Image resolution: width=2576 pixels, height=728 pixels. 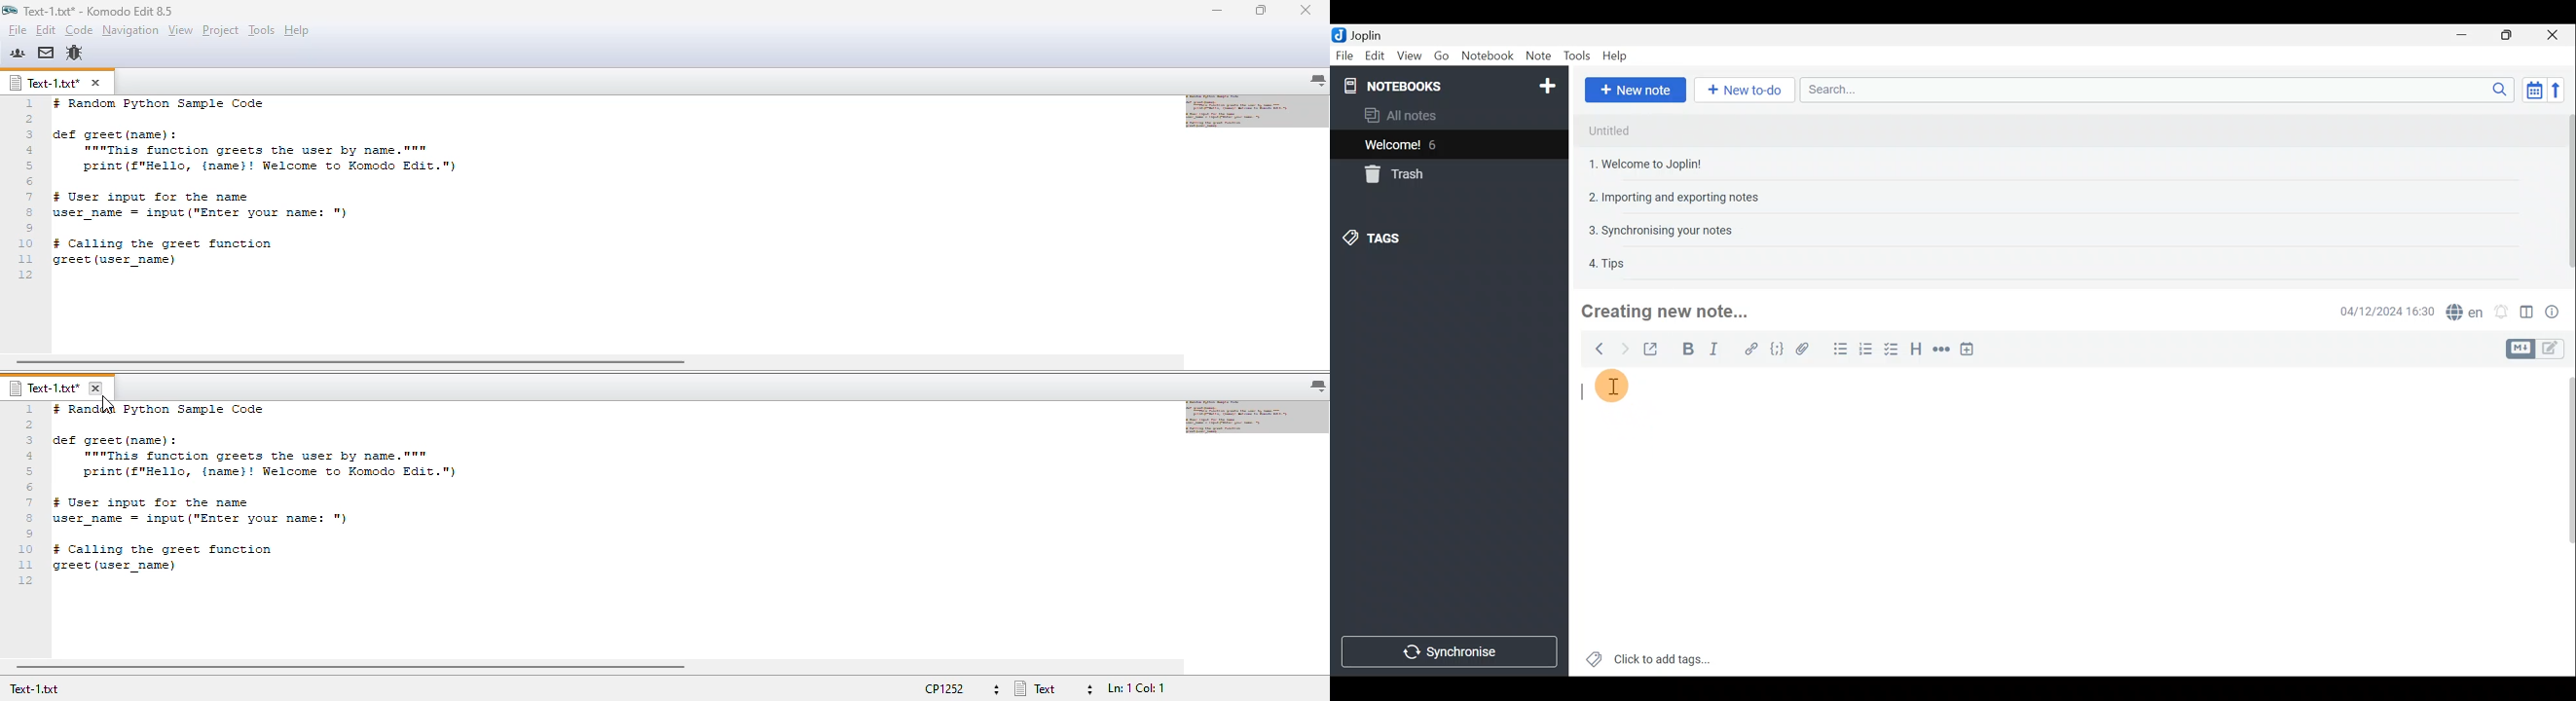 I want to click on 04/12/2024 16:30, so click(x=2381, y=310).